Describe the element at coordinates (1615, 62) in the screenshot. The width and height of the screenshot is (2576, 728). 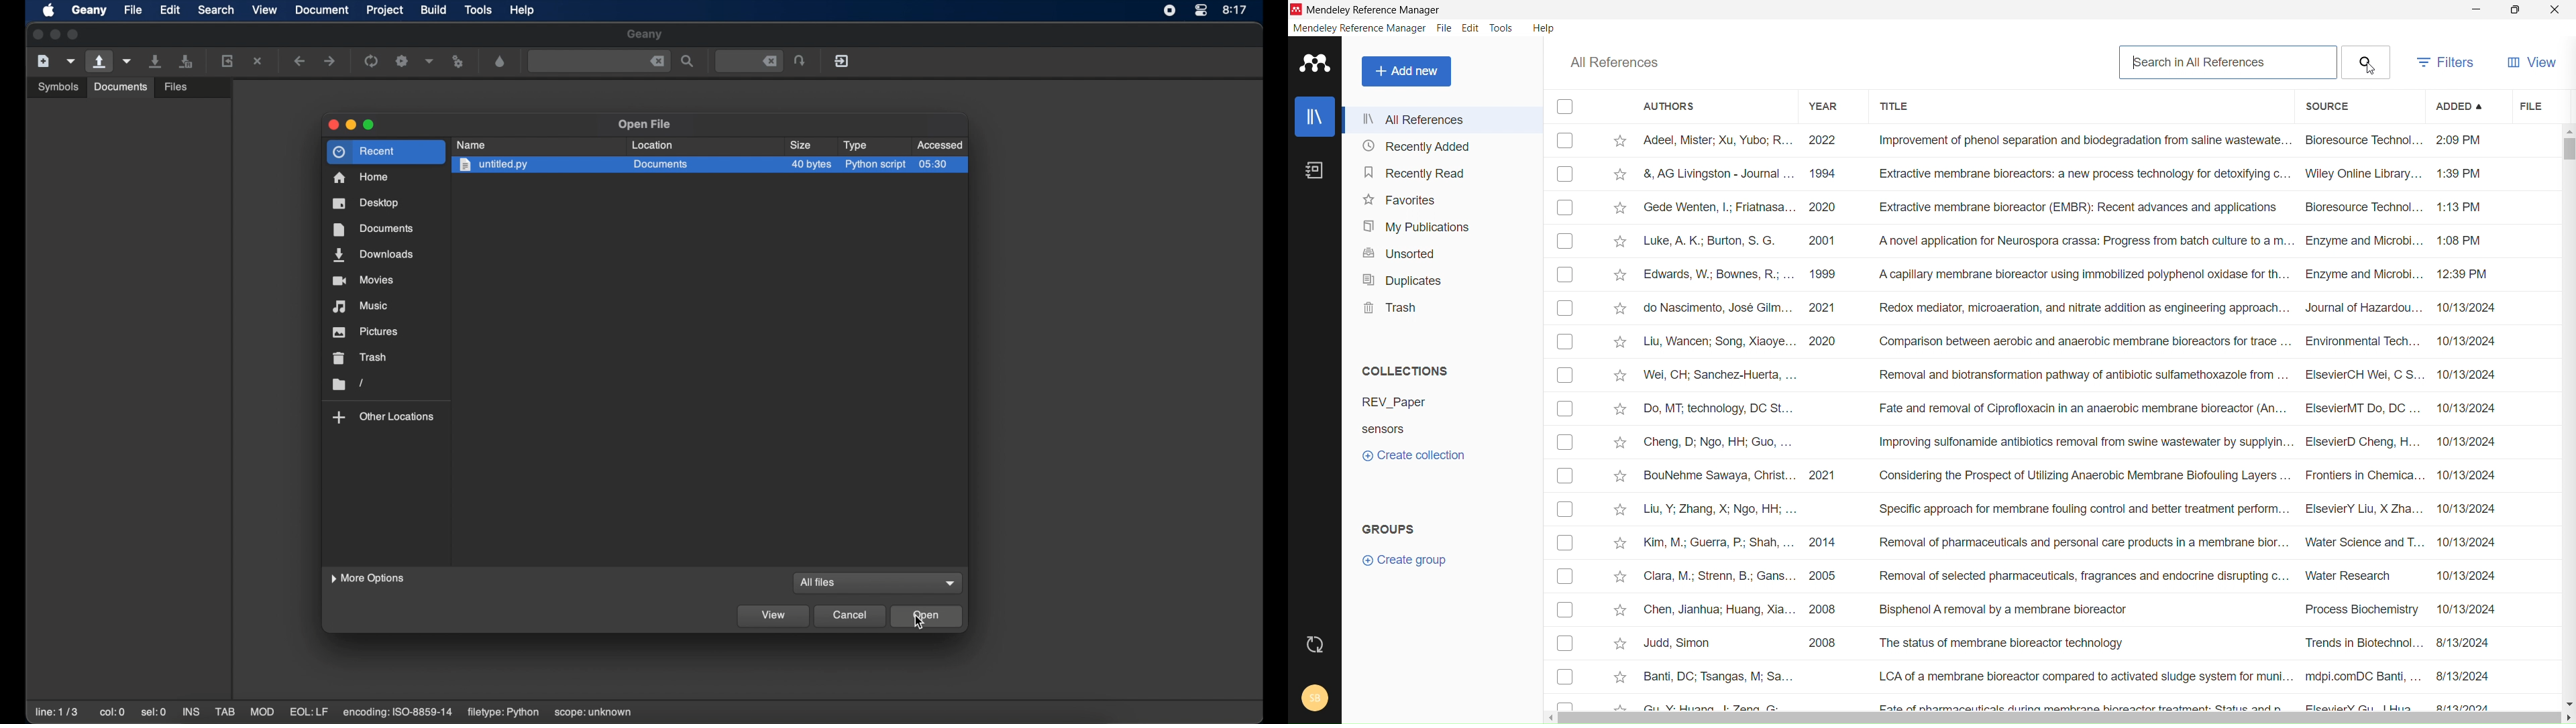
I see `all references` at that location.